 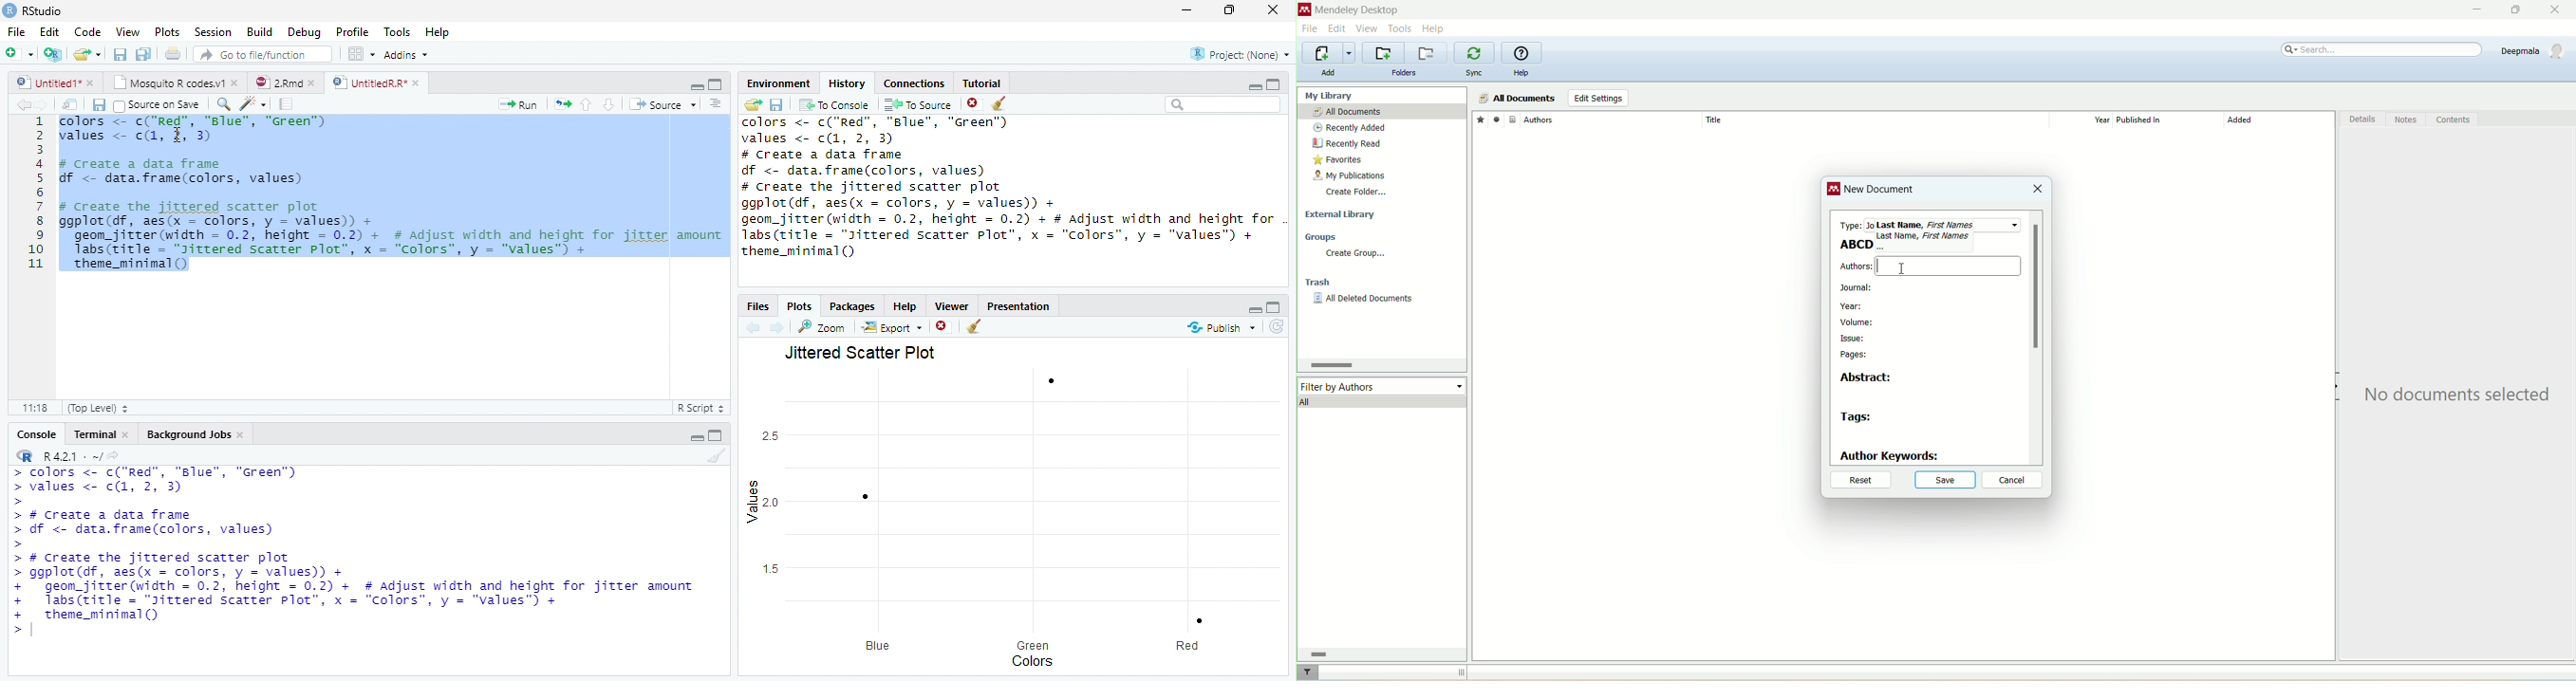 What do you see at coordinates (34, 408) in the screenshot?
I see `1:1` at bounding box center [34, 408].